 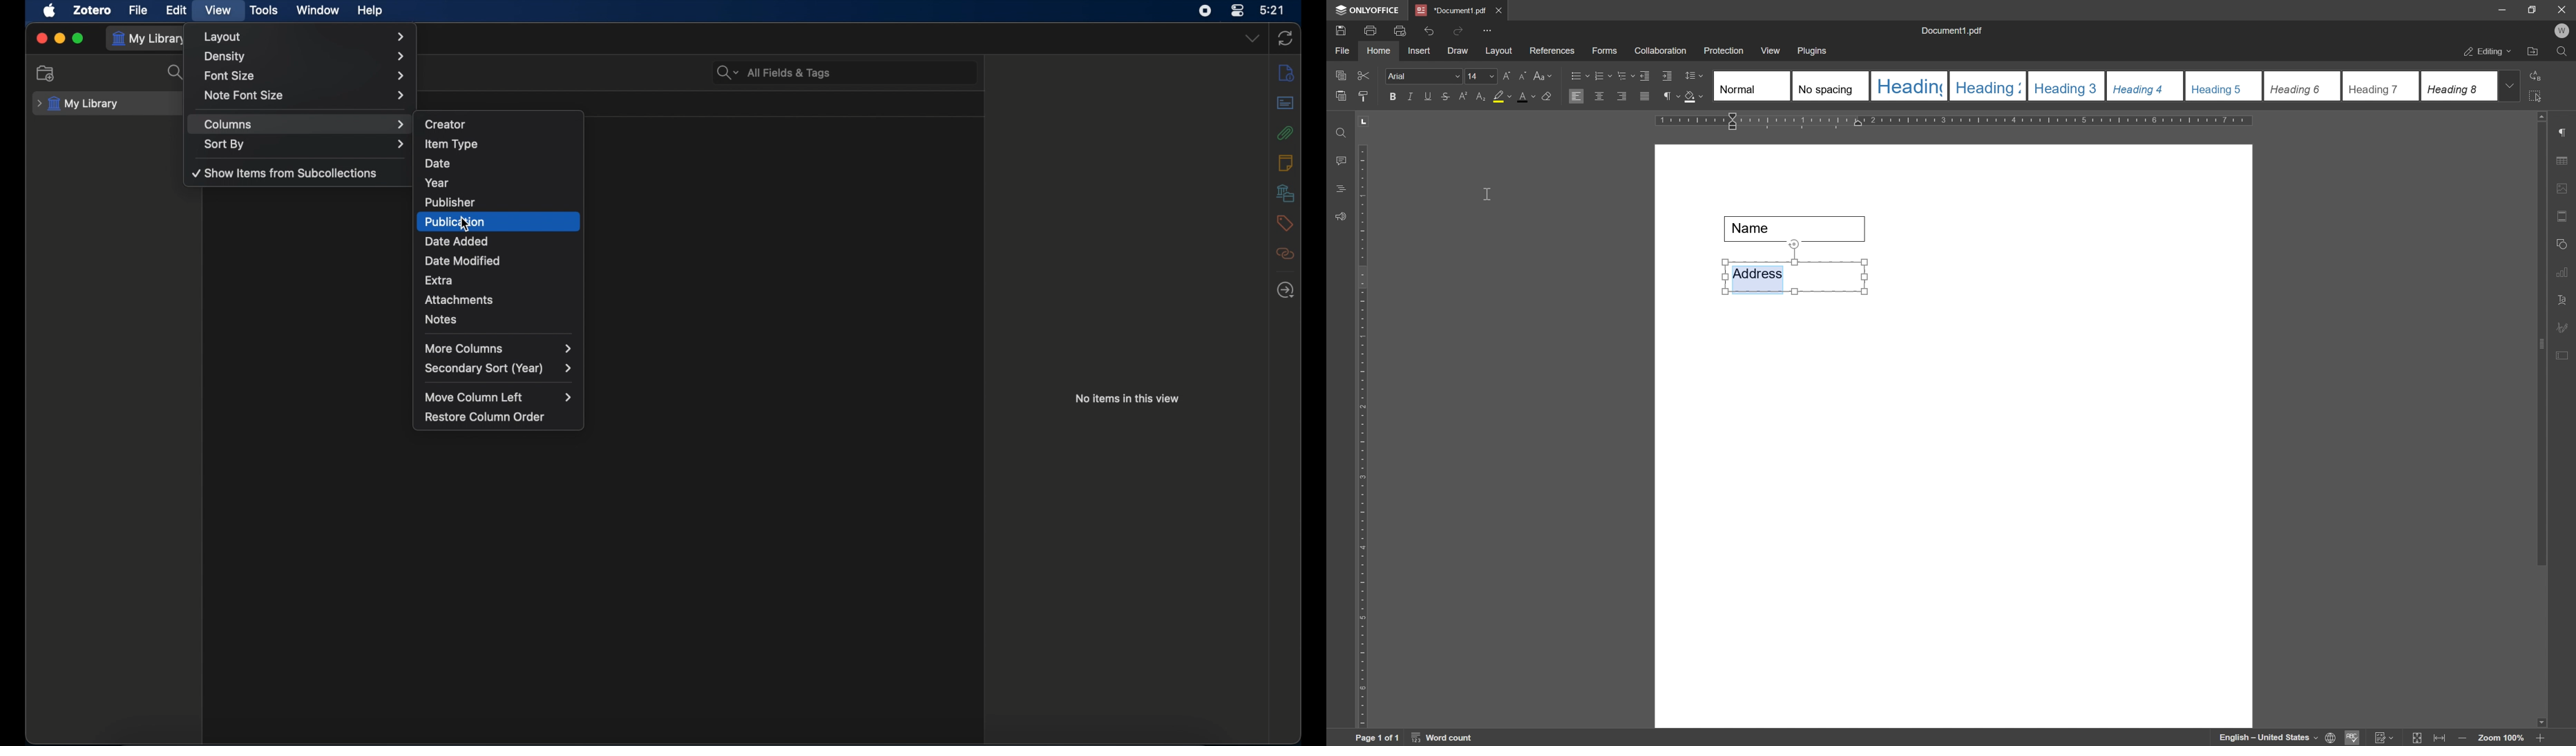 I want to click on date modified, so click(x=499, y=242).